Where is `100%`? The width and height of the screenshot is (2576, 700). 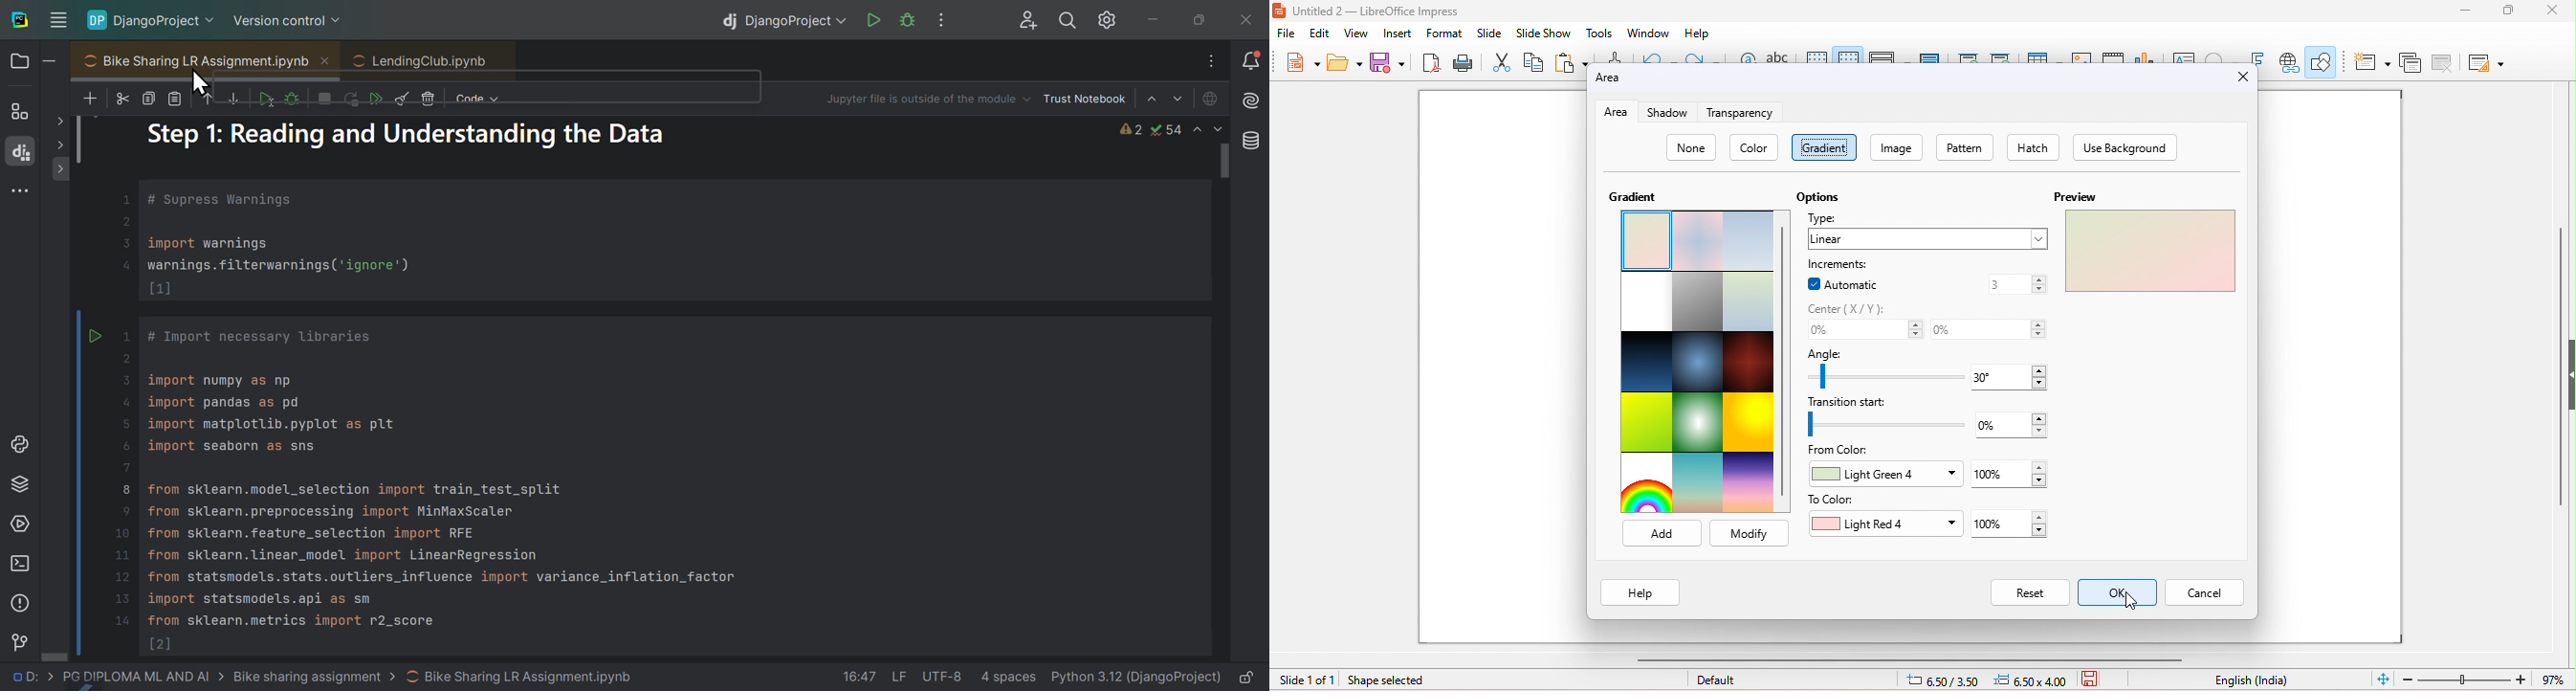
100% is located at coordinates (2010, 525).